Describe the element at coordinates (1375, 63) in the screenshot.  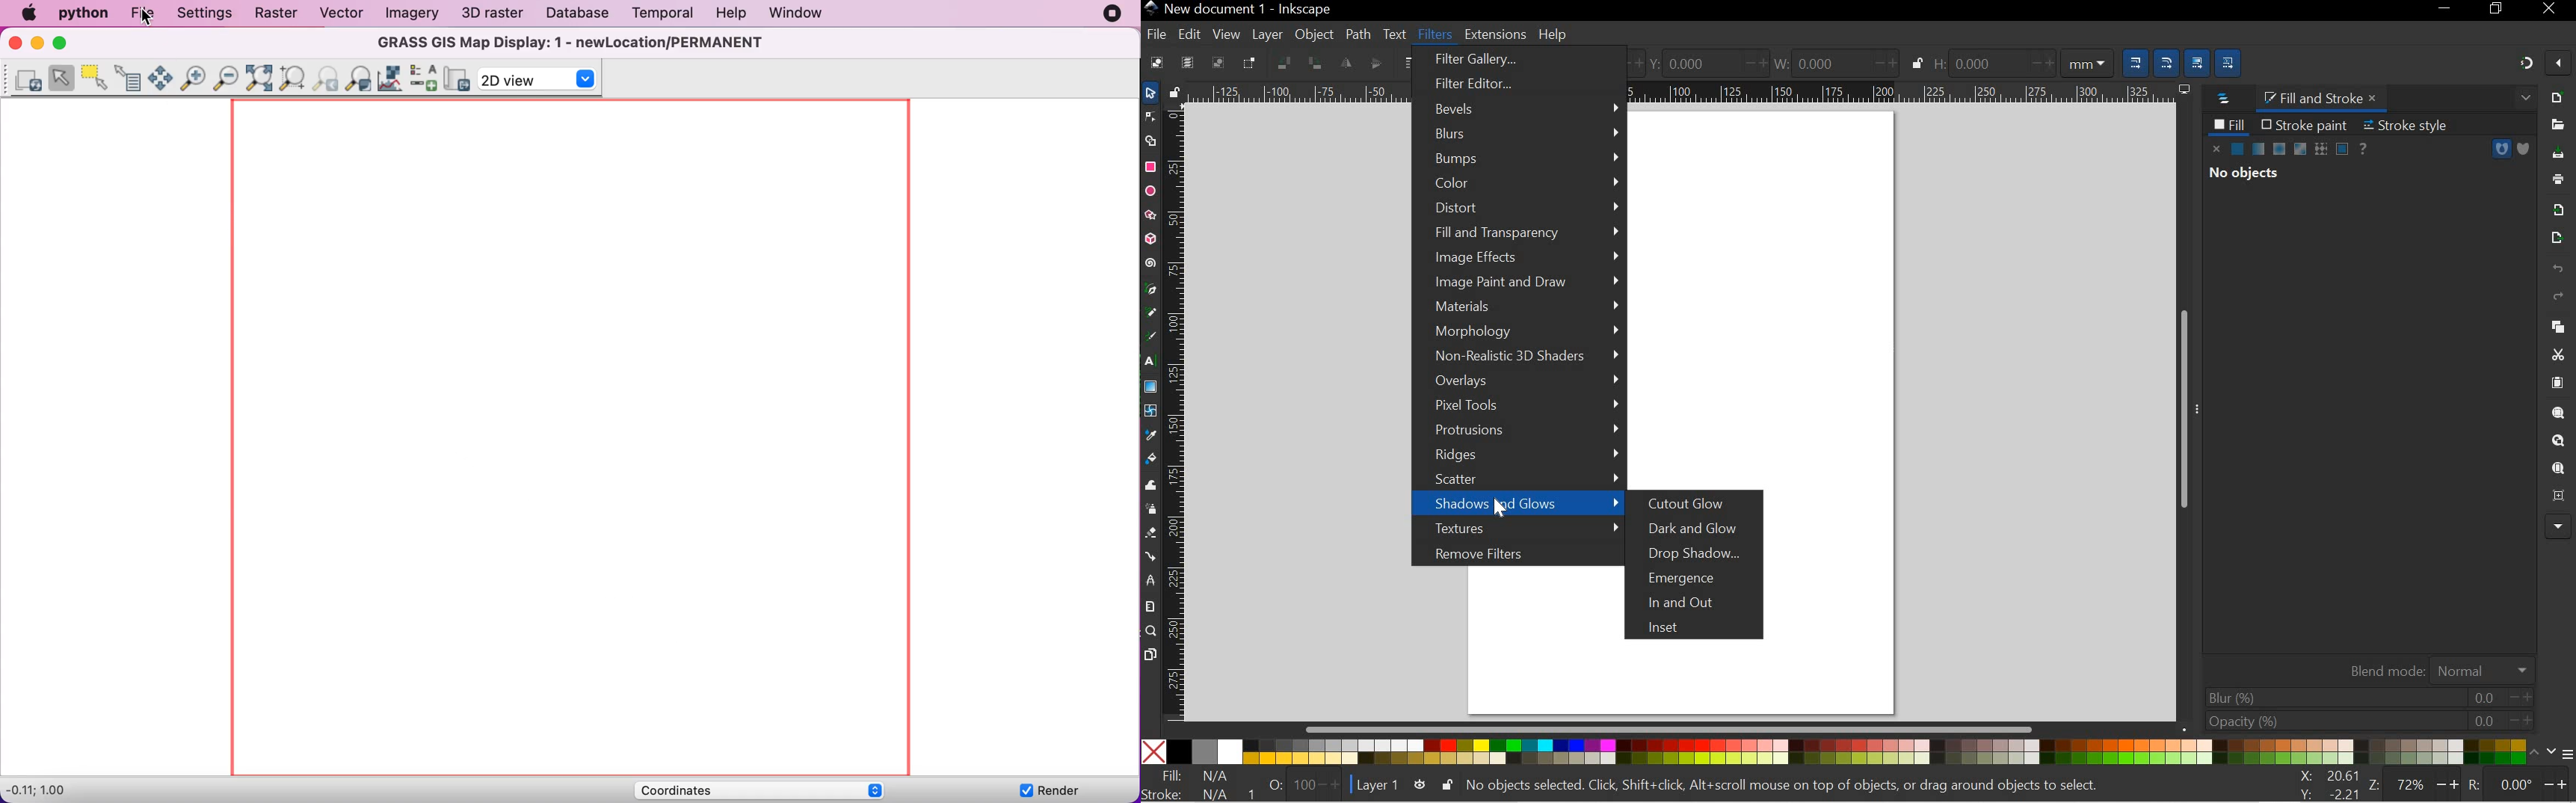
I see `OBJECT FLIP VERTICAL` at that location.